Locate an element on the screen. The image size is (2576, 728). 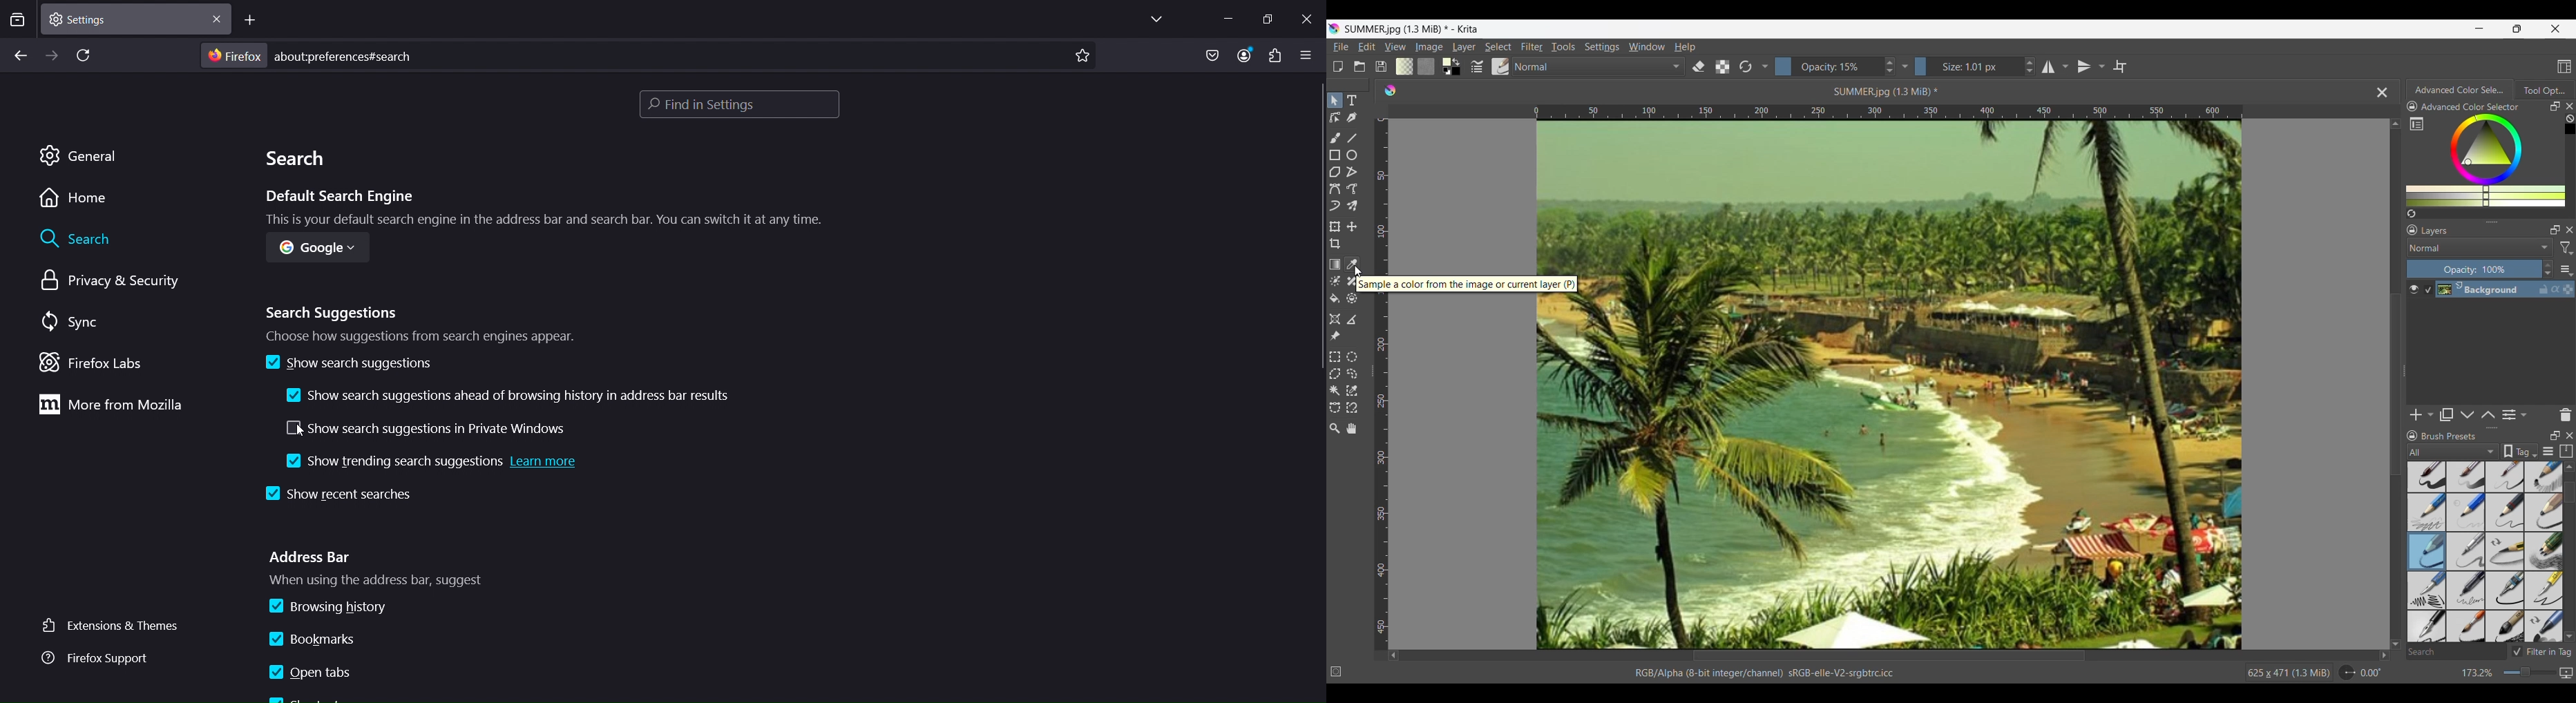
search tab is located at coordinates (17, 21).